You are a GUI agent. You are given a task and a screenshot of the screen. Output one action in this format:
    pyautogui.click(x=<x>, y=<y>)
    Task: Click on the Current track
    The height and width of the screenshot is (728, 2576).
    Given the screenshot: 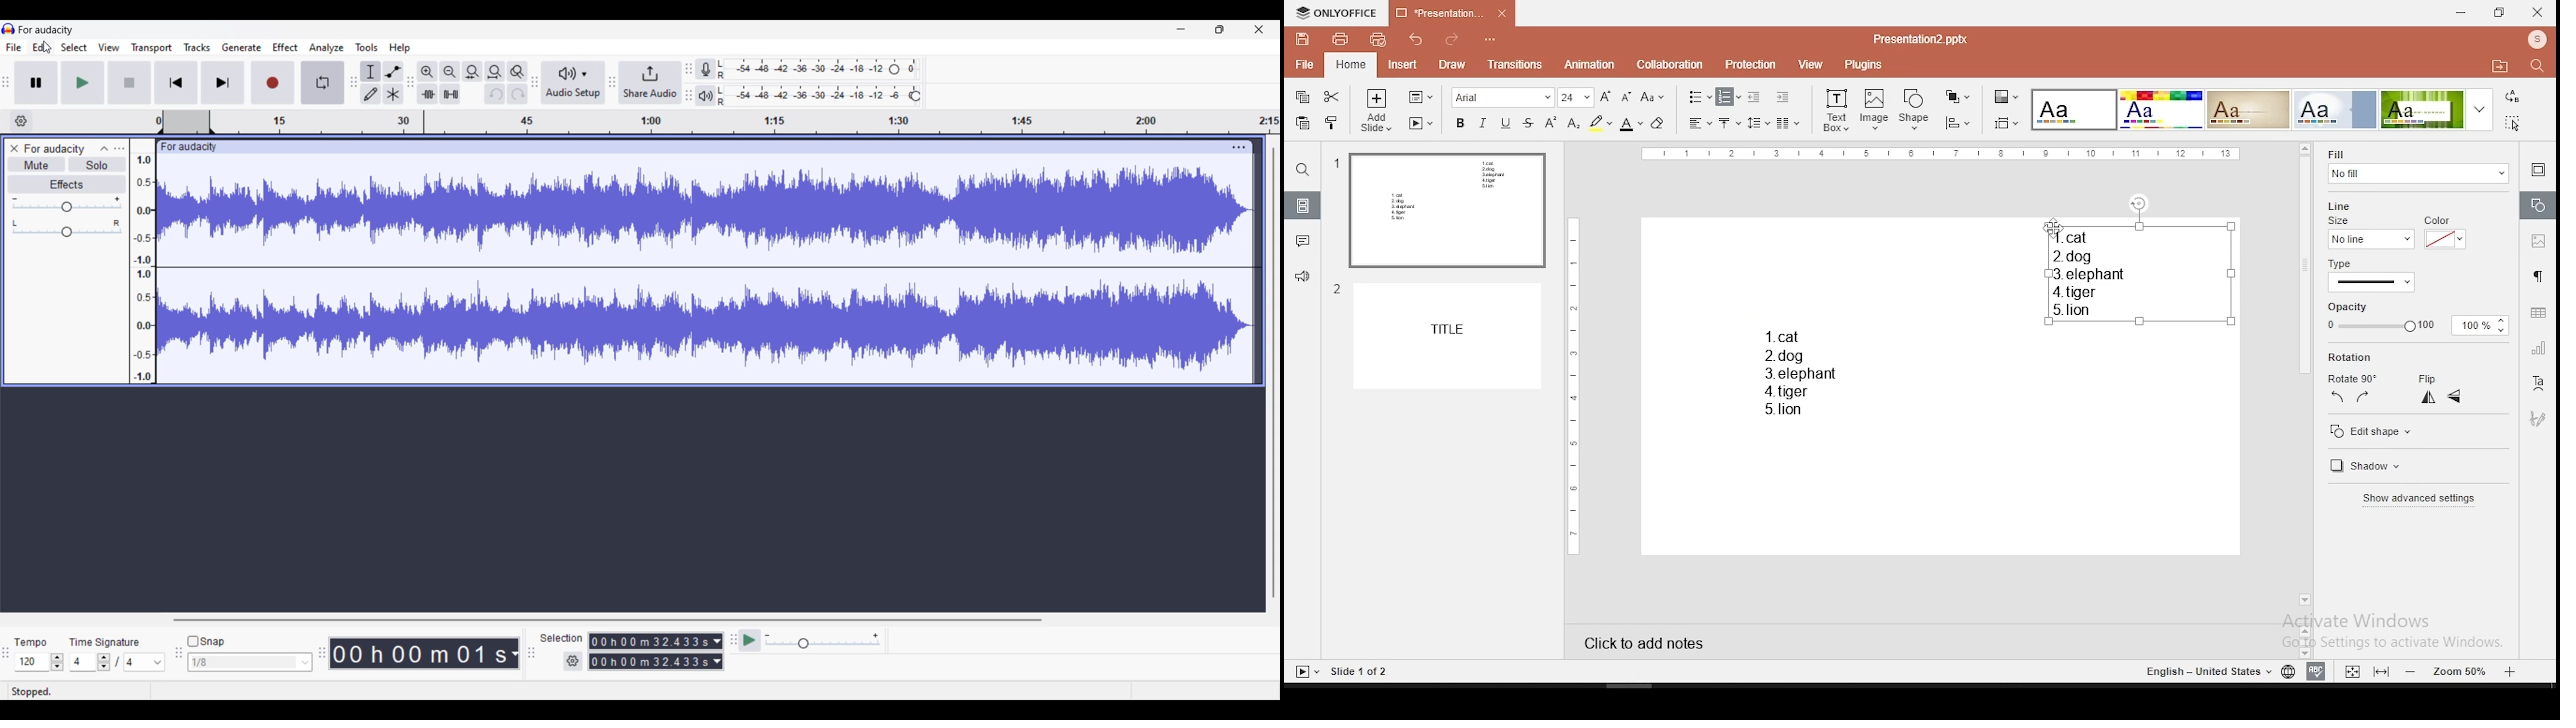 What is the action you would take?
    pyautogui.click(x=693, y=261)
    